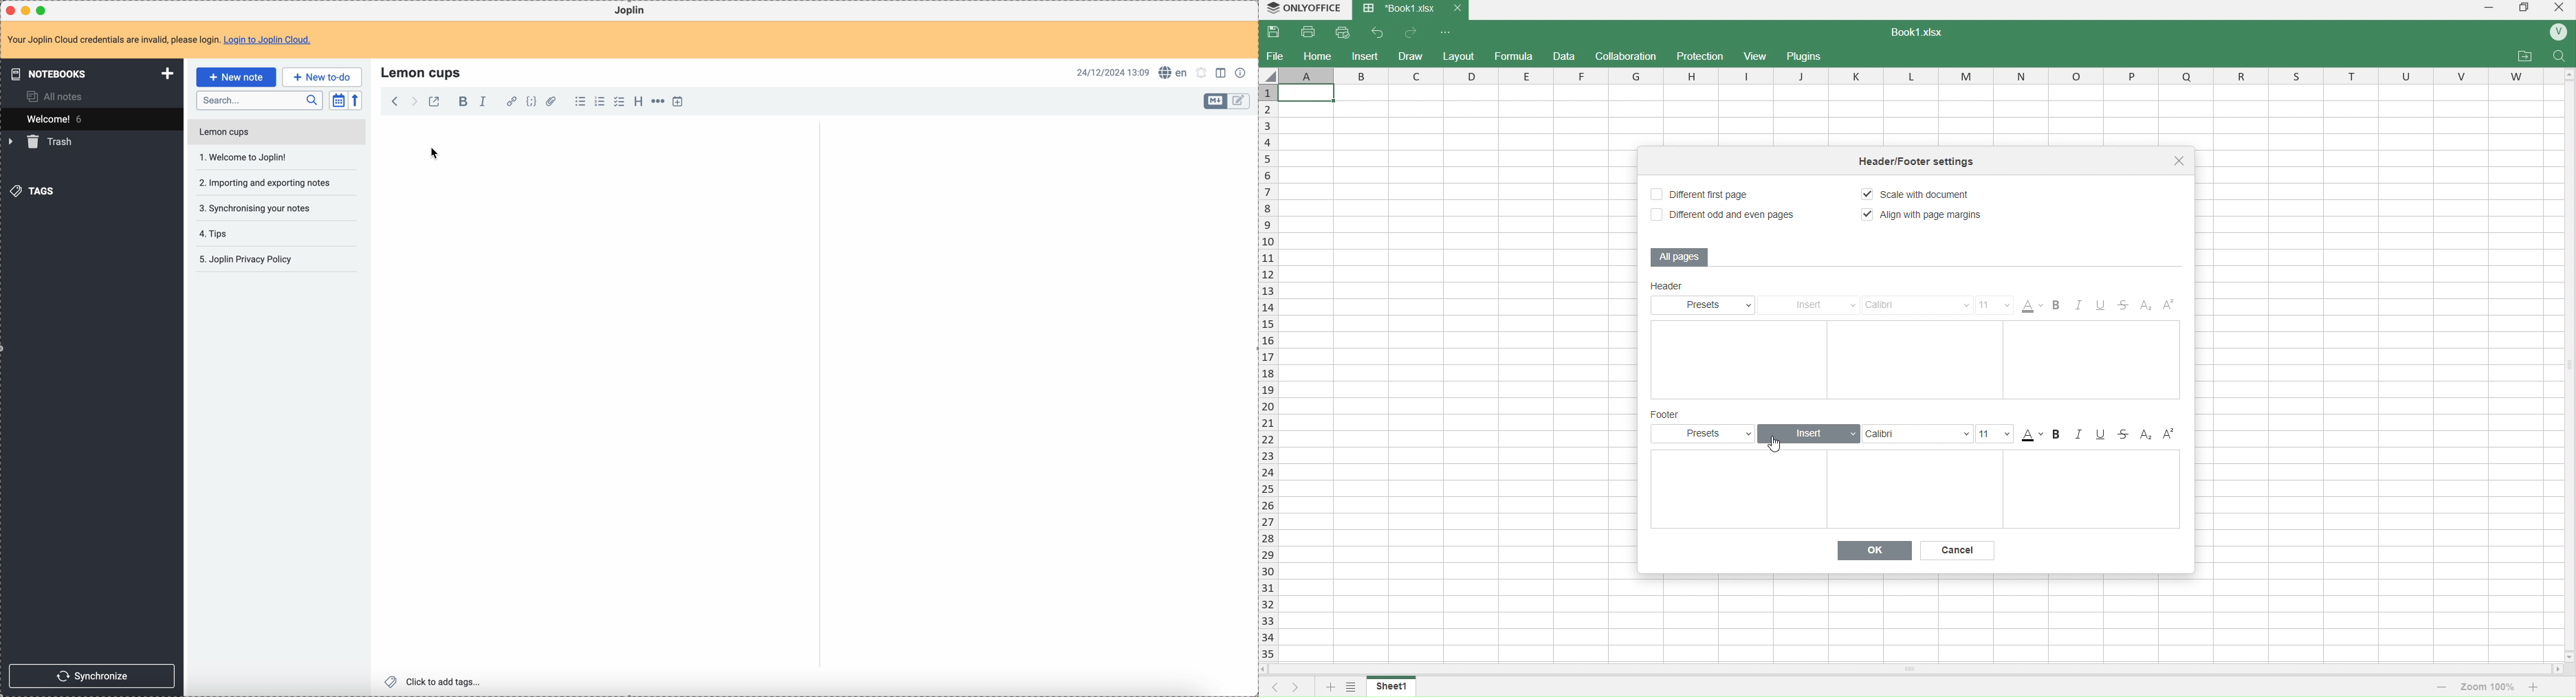  Describe the element at coordinates (1996, 434) in the screenshot. I see `Size` at that location.